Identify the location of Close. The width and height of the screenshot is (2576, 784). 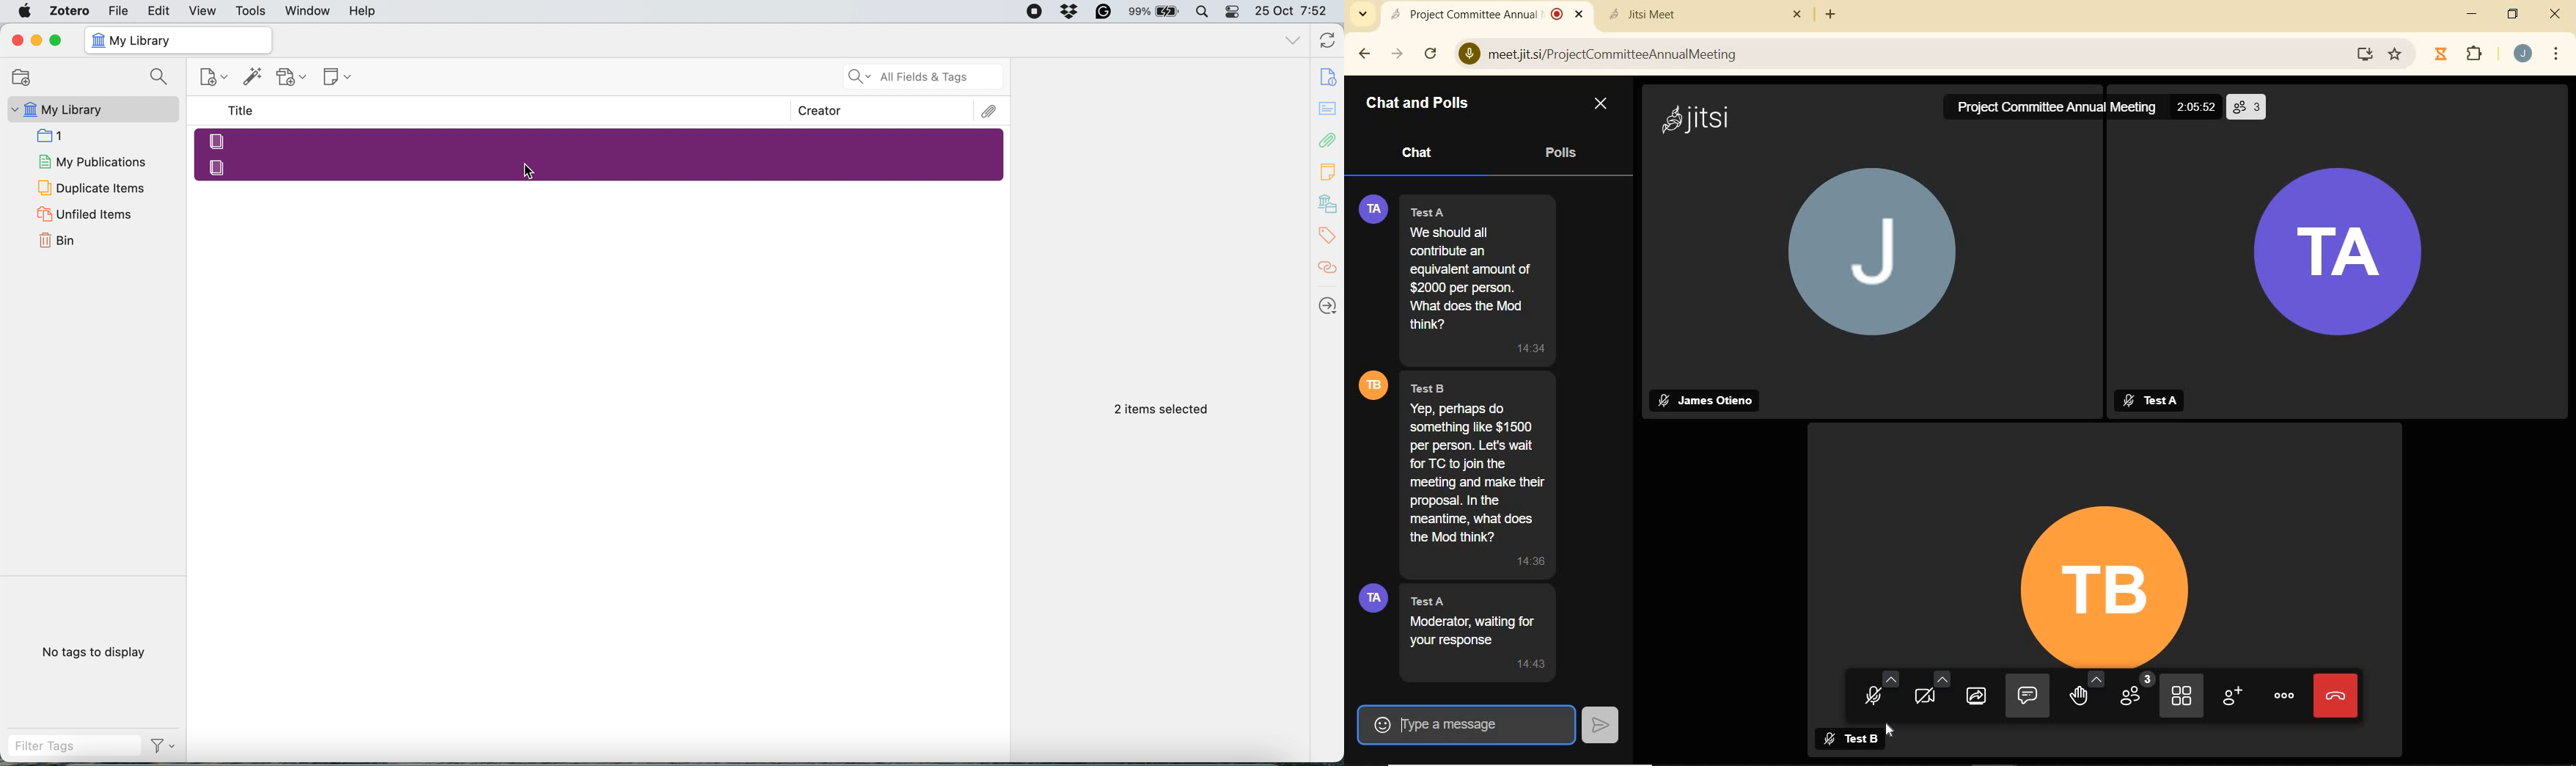
(17, 40).